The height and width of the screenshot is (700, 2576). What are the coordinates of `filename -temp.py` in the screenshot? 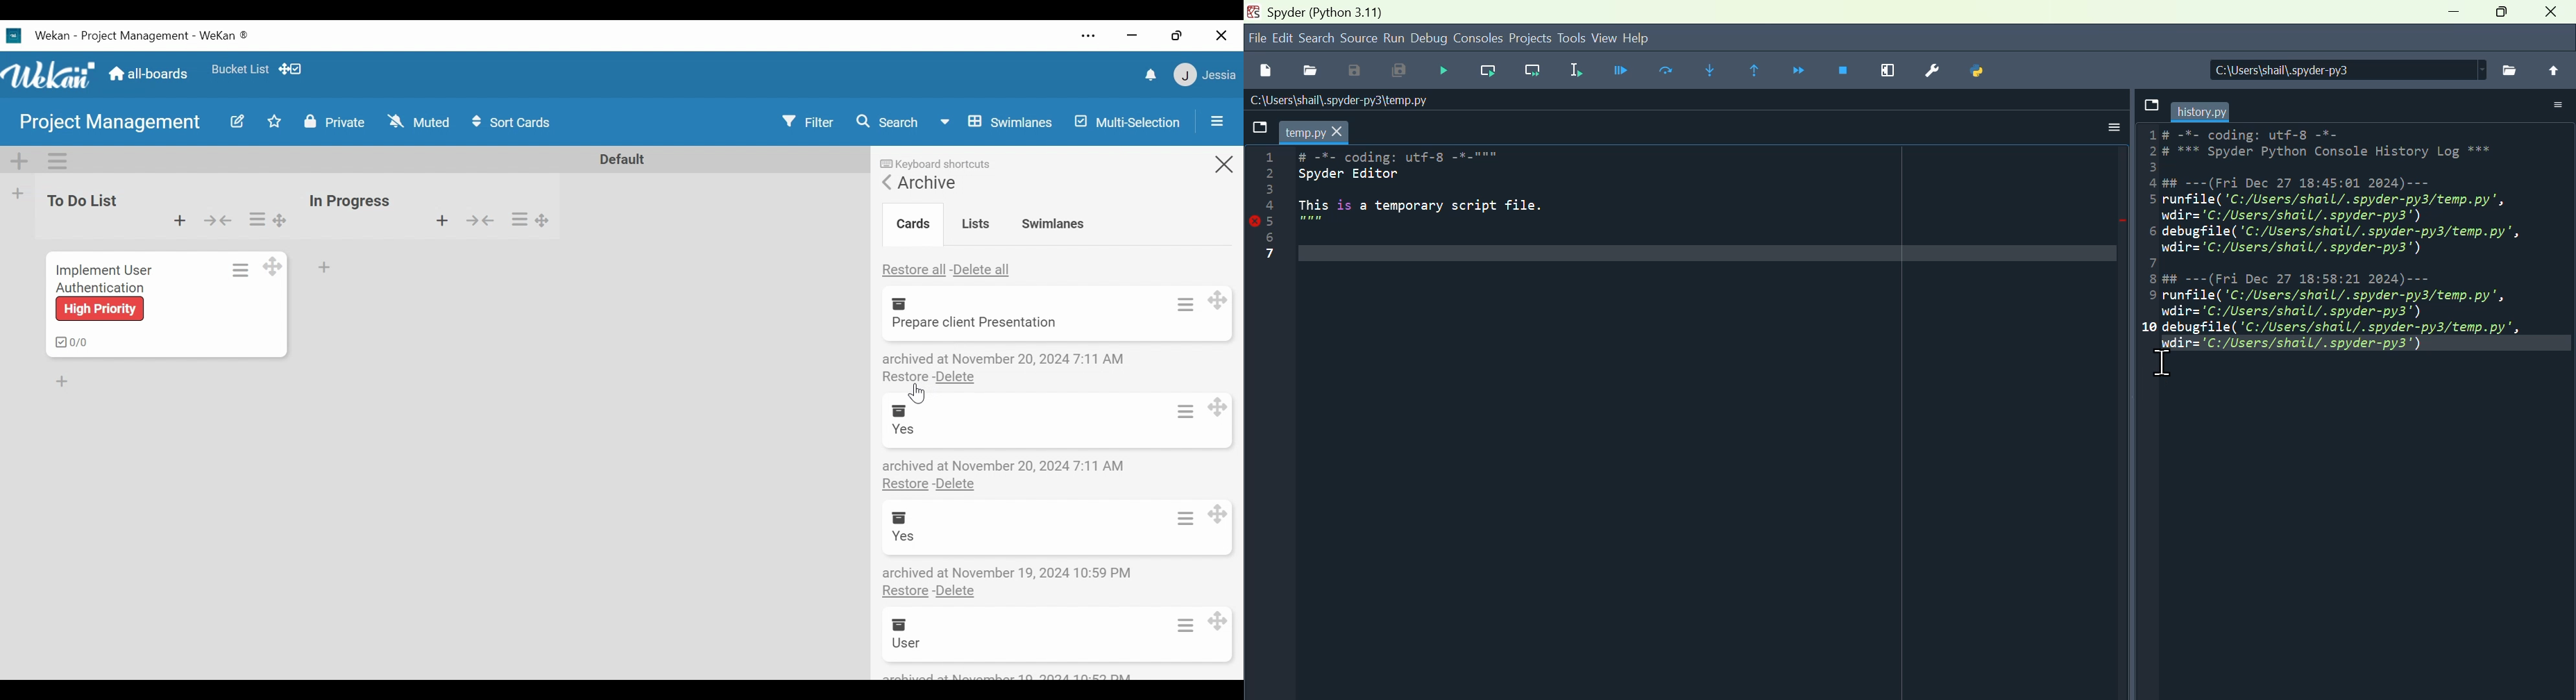 It's located at (1318, 131).